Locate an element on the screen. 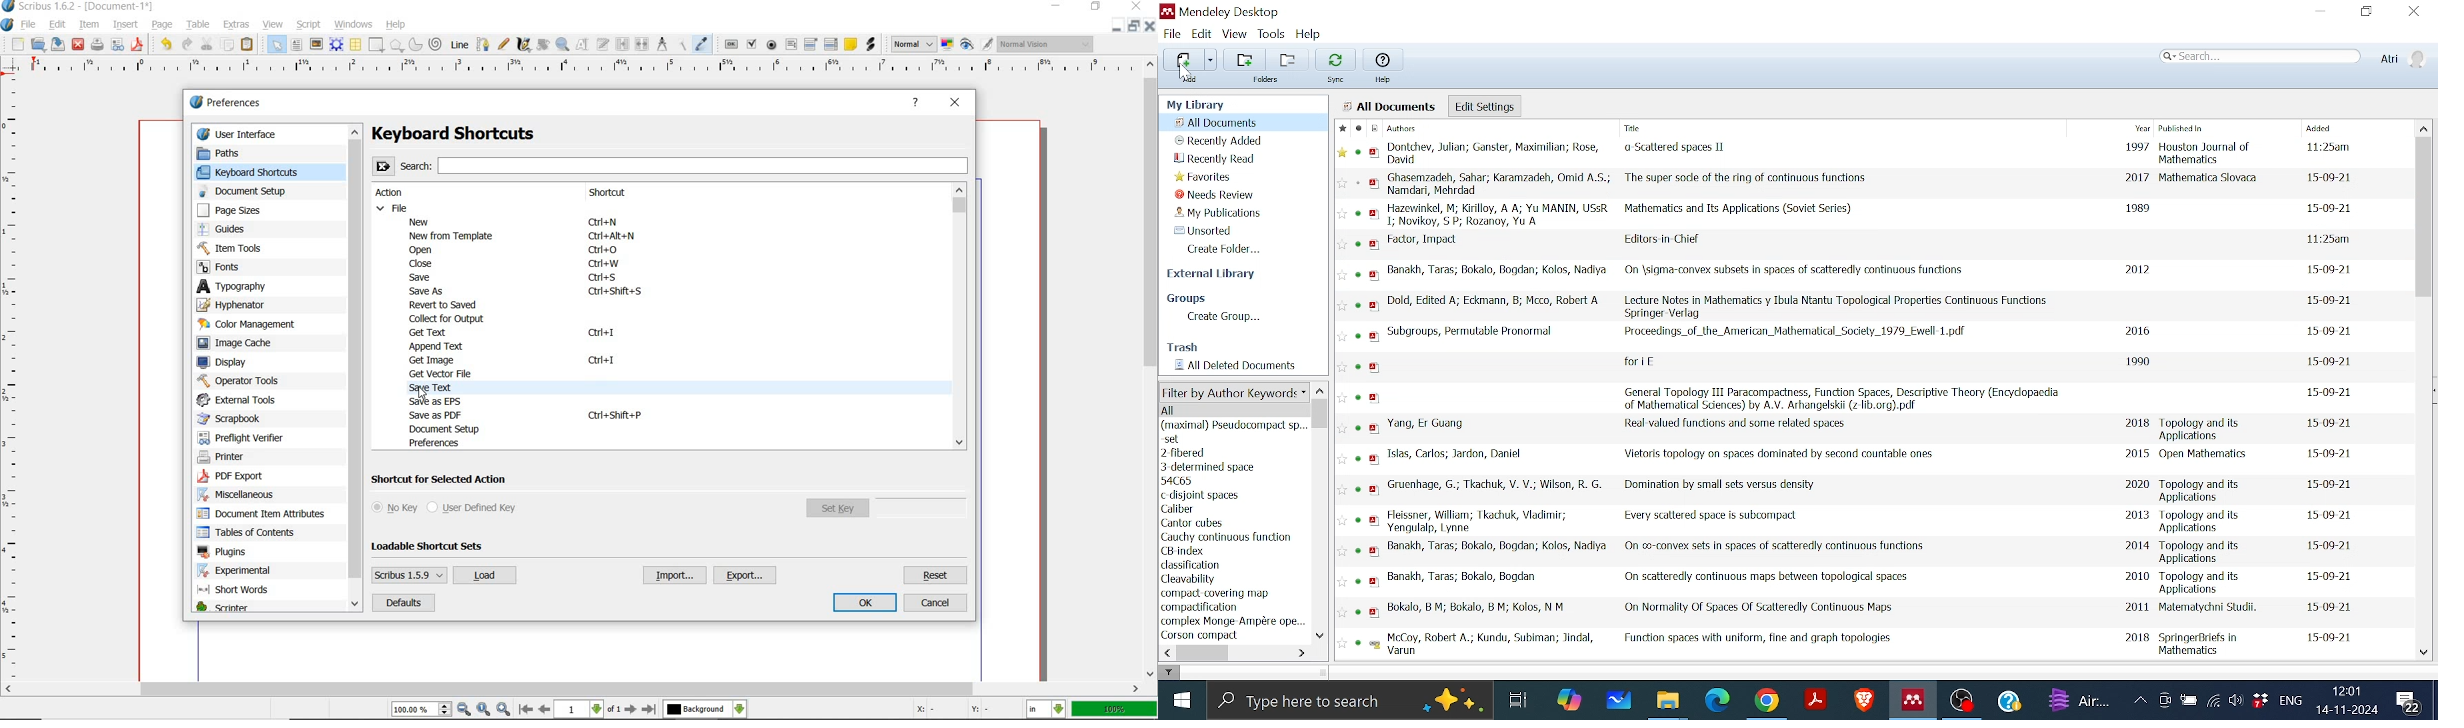 This screenshot has height=728, width=2464. 2013 is located at coordinates (2138, 514).